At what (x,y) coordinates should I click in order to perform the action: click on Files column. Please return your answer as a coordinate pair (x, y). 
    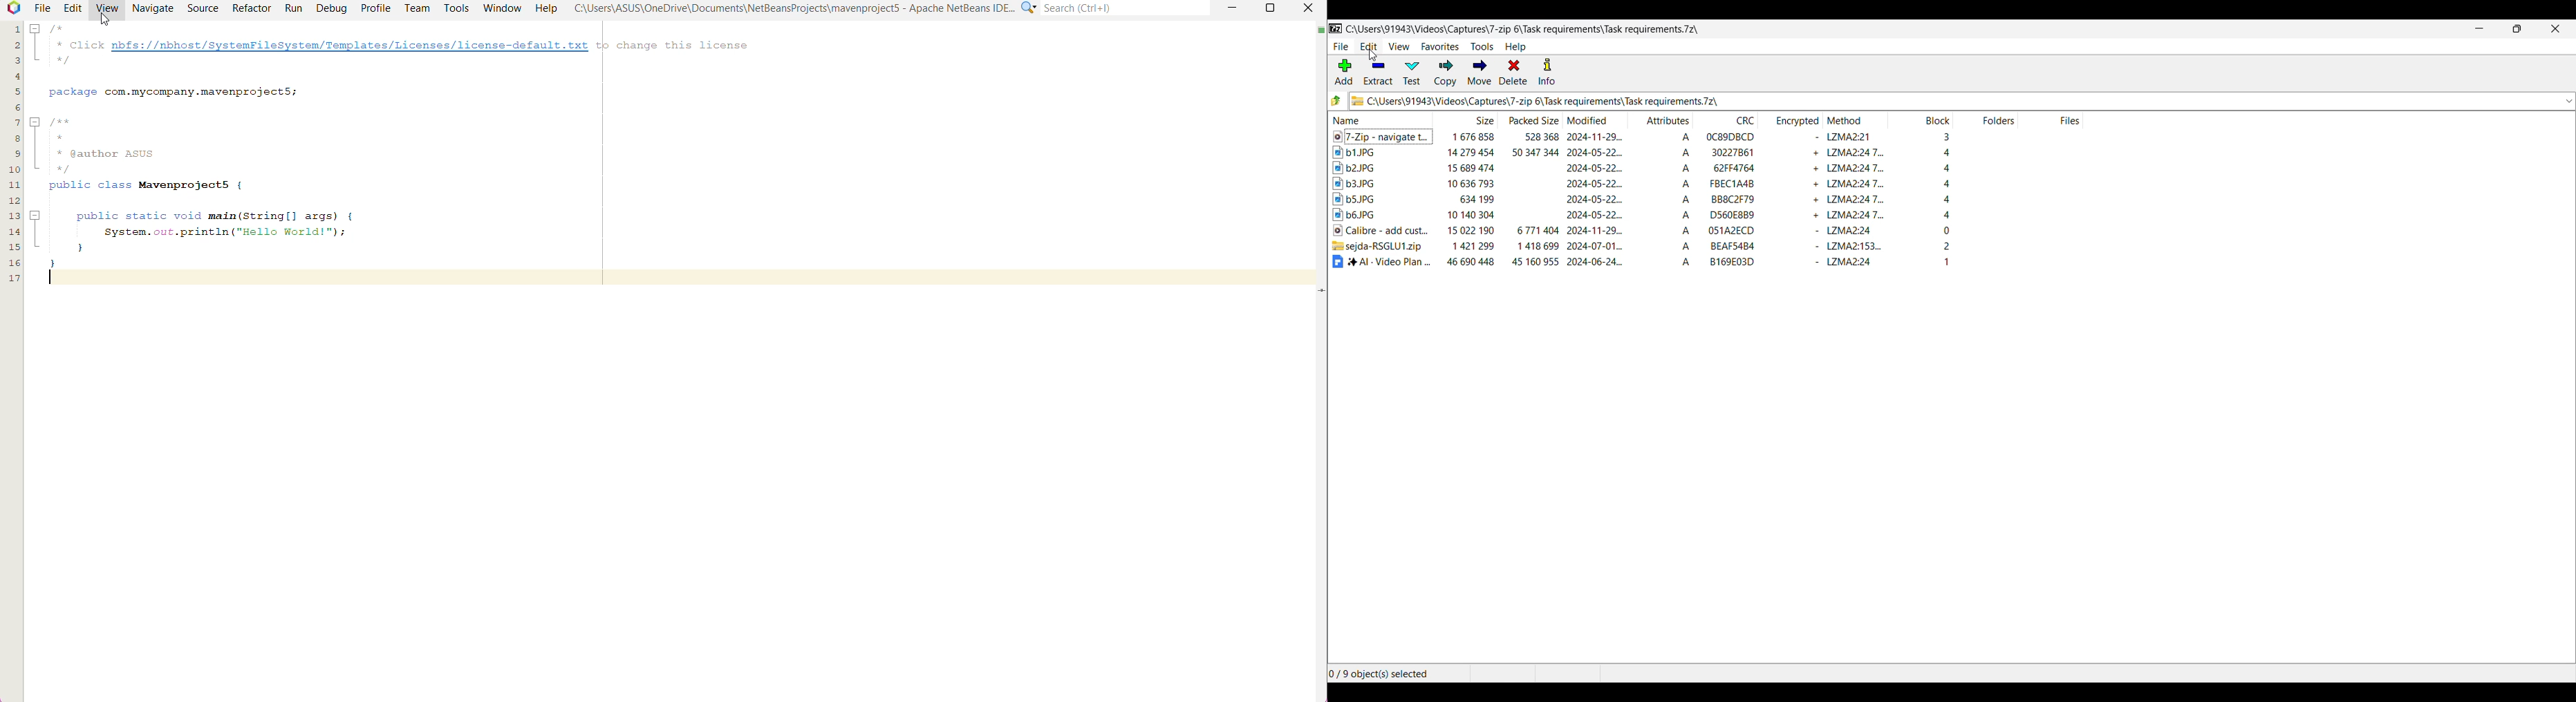
    Looking at the image, I should click on (2051, 119).